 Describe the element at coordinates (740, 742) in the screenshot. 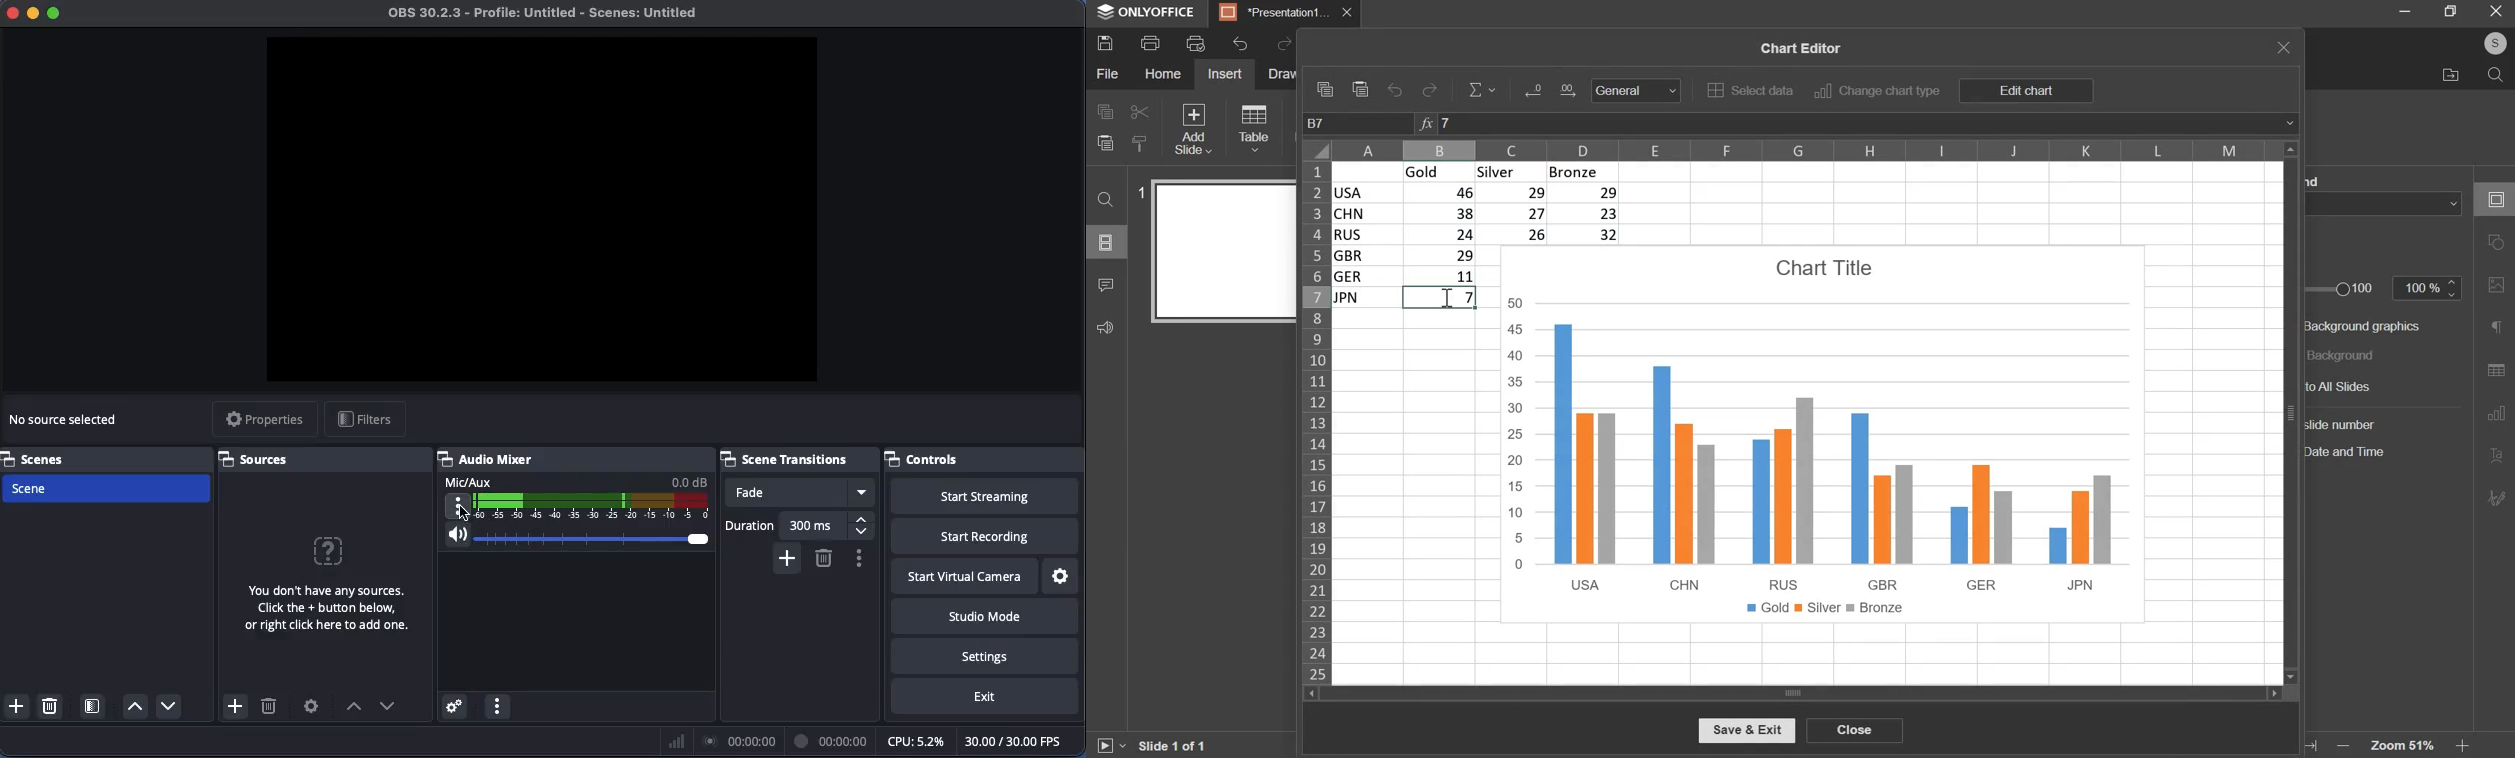

I see `Braodcast` at that location.